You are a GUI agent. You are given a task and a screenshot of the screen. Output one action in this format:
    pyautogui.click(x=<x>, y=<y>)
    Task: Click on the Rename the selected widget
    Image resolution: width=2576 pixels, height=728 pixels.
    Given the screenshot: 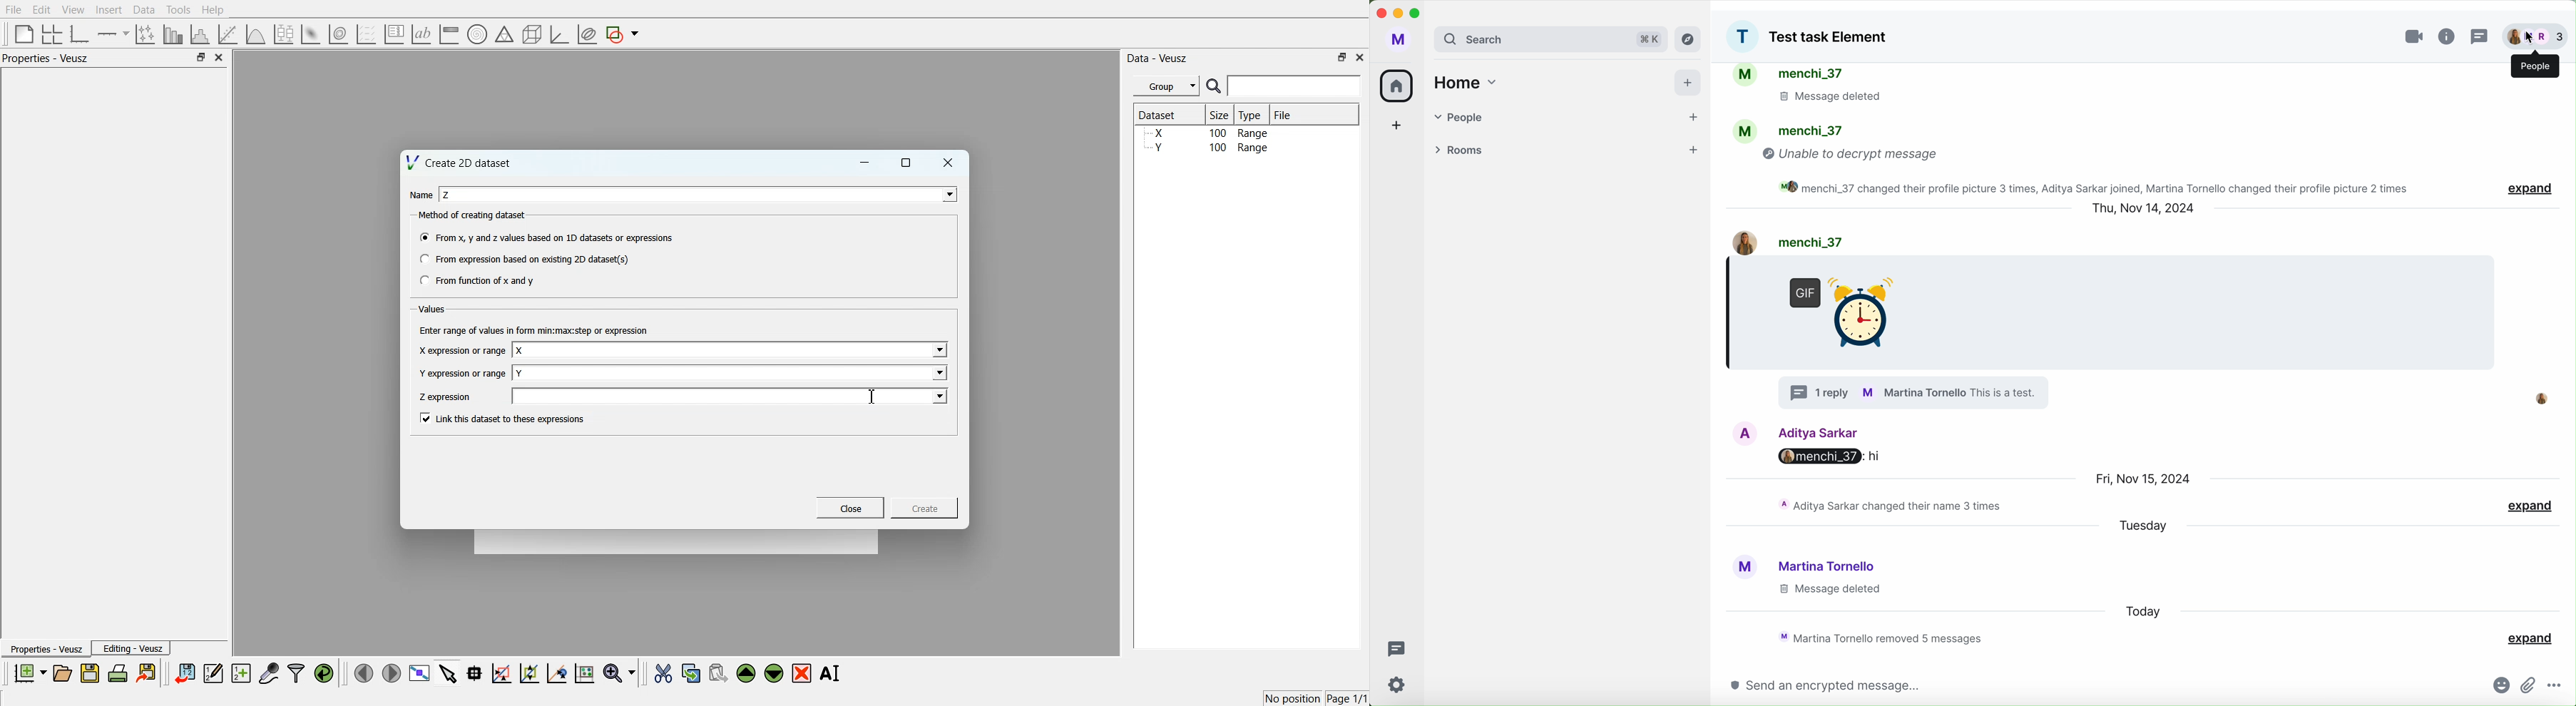 What is the action you would take?
    pyautogui.click(x=832, y=673)
    